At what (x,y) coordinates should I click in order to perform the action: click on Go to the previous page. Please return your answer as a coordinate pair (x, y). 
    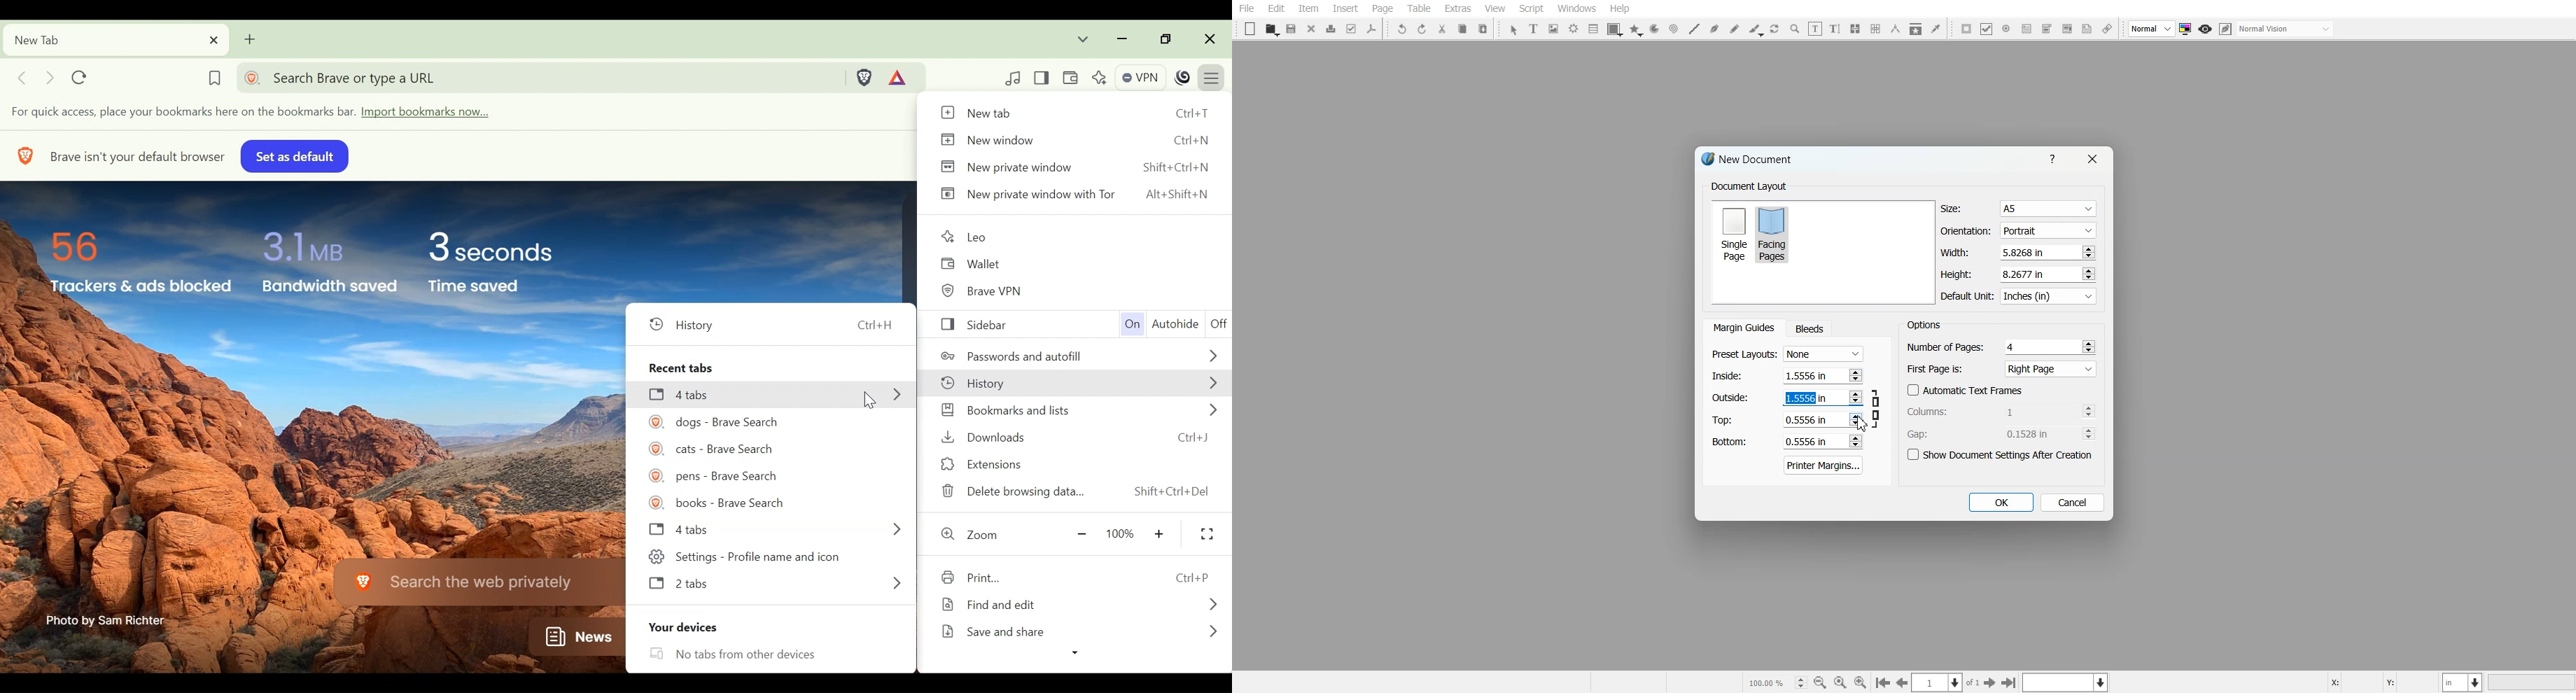
    Looking at the image, I should click on (1902, 682).